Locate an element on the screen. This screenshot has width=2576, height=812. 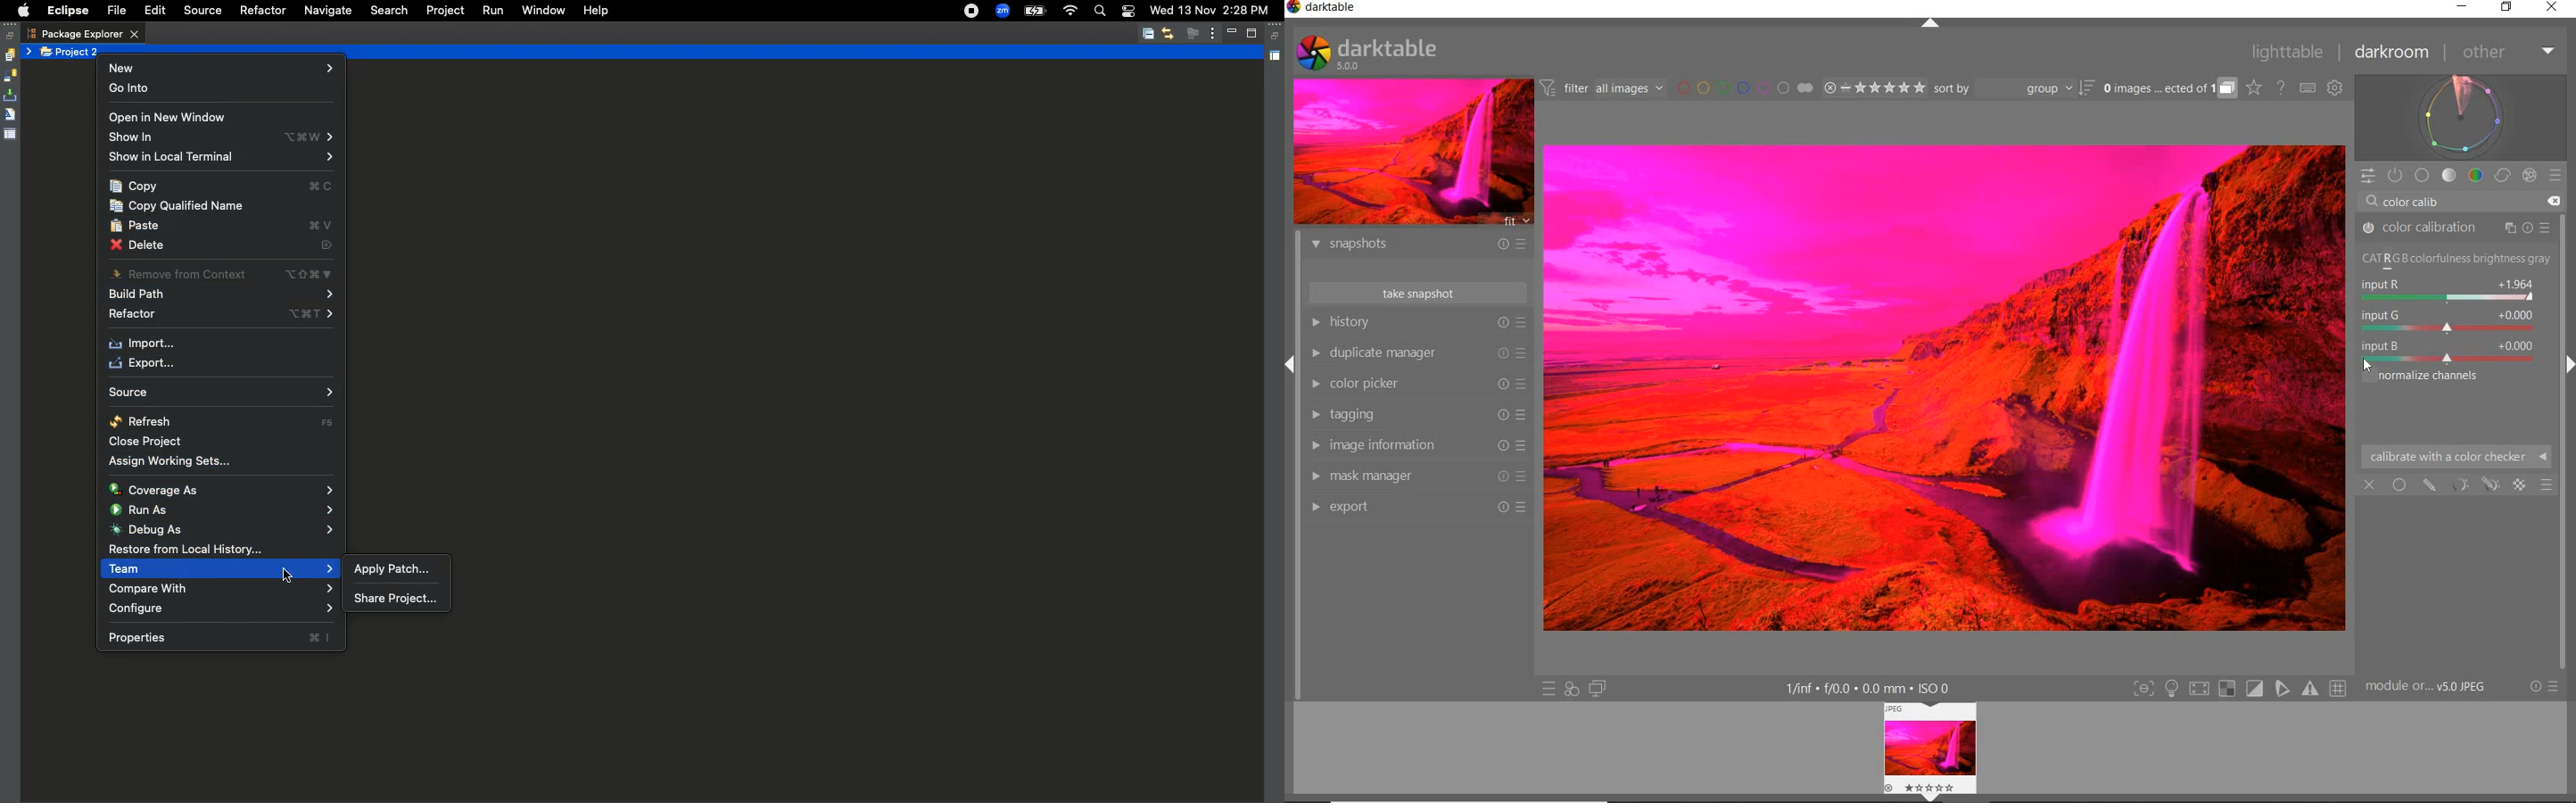
Edit is located at coordinates (152, 11).